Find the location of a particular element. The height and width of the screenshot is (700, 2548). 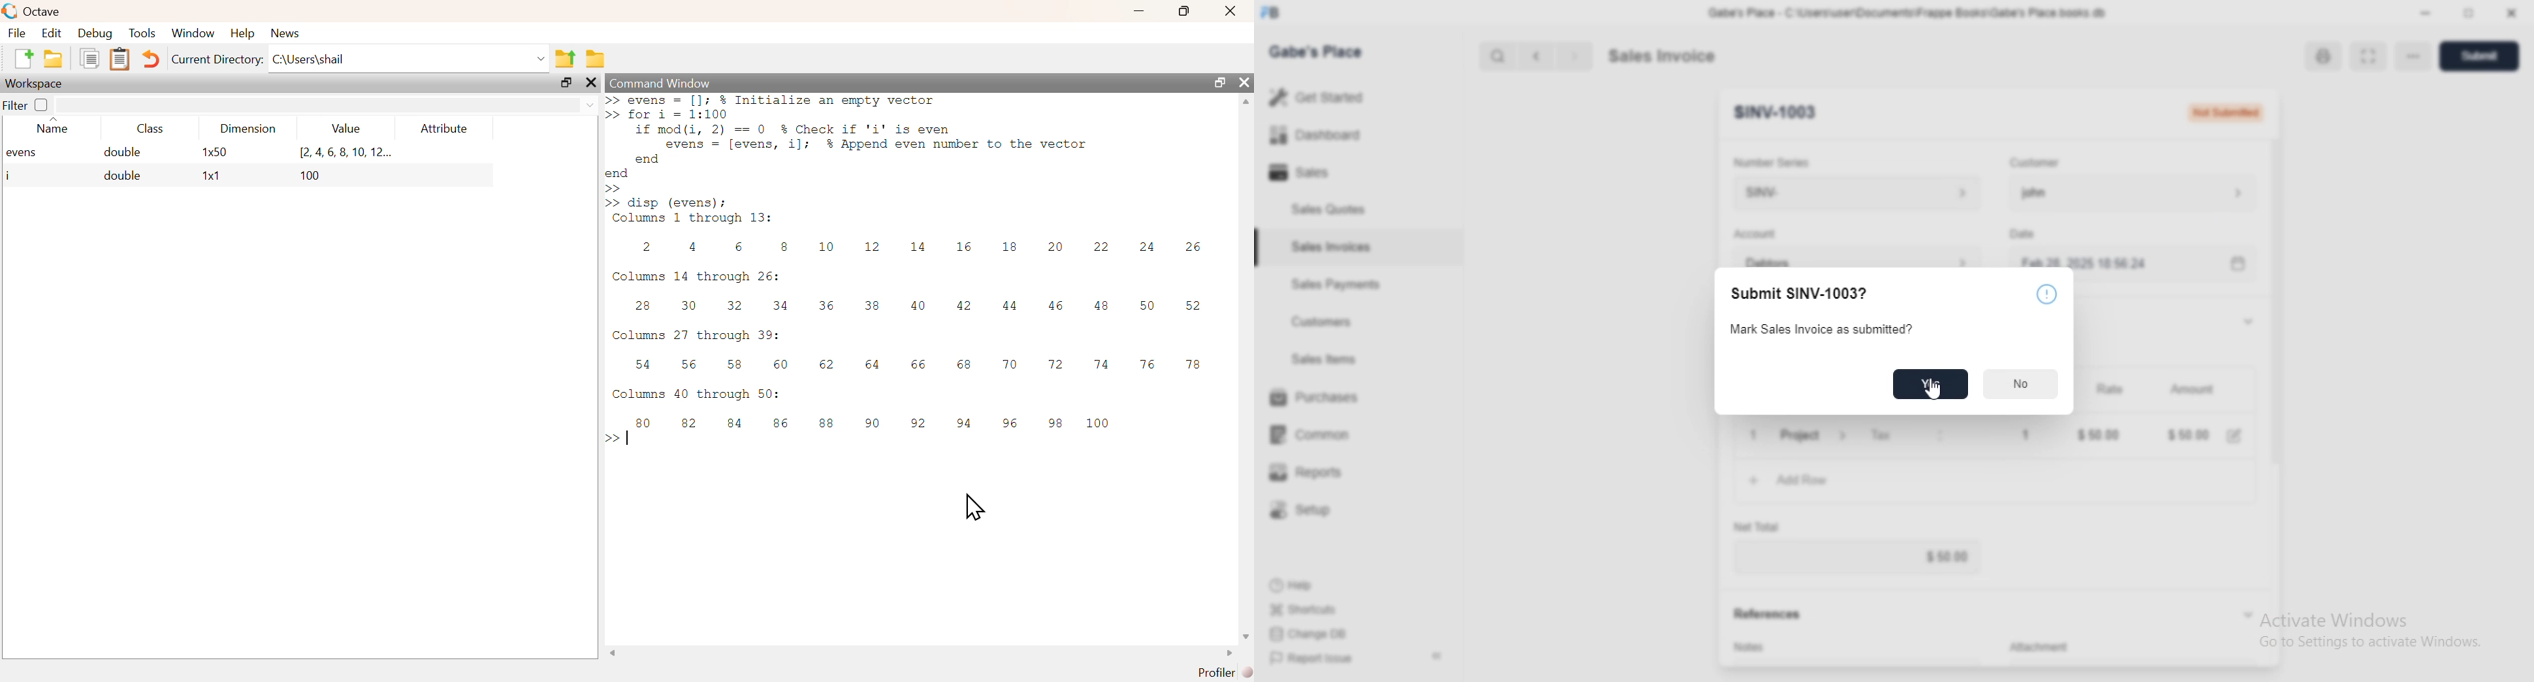

new script is located at coordinates (24, 60).